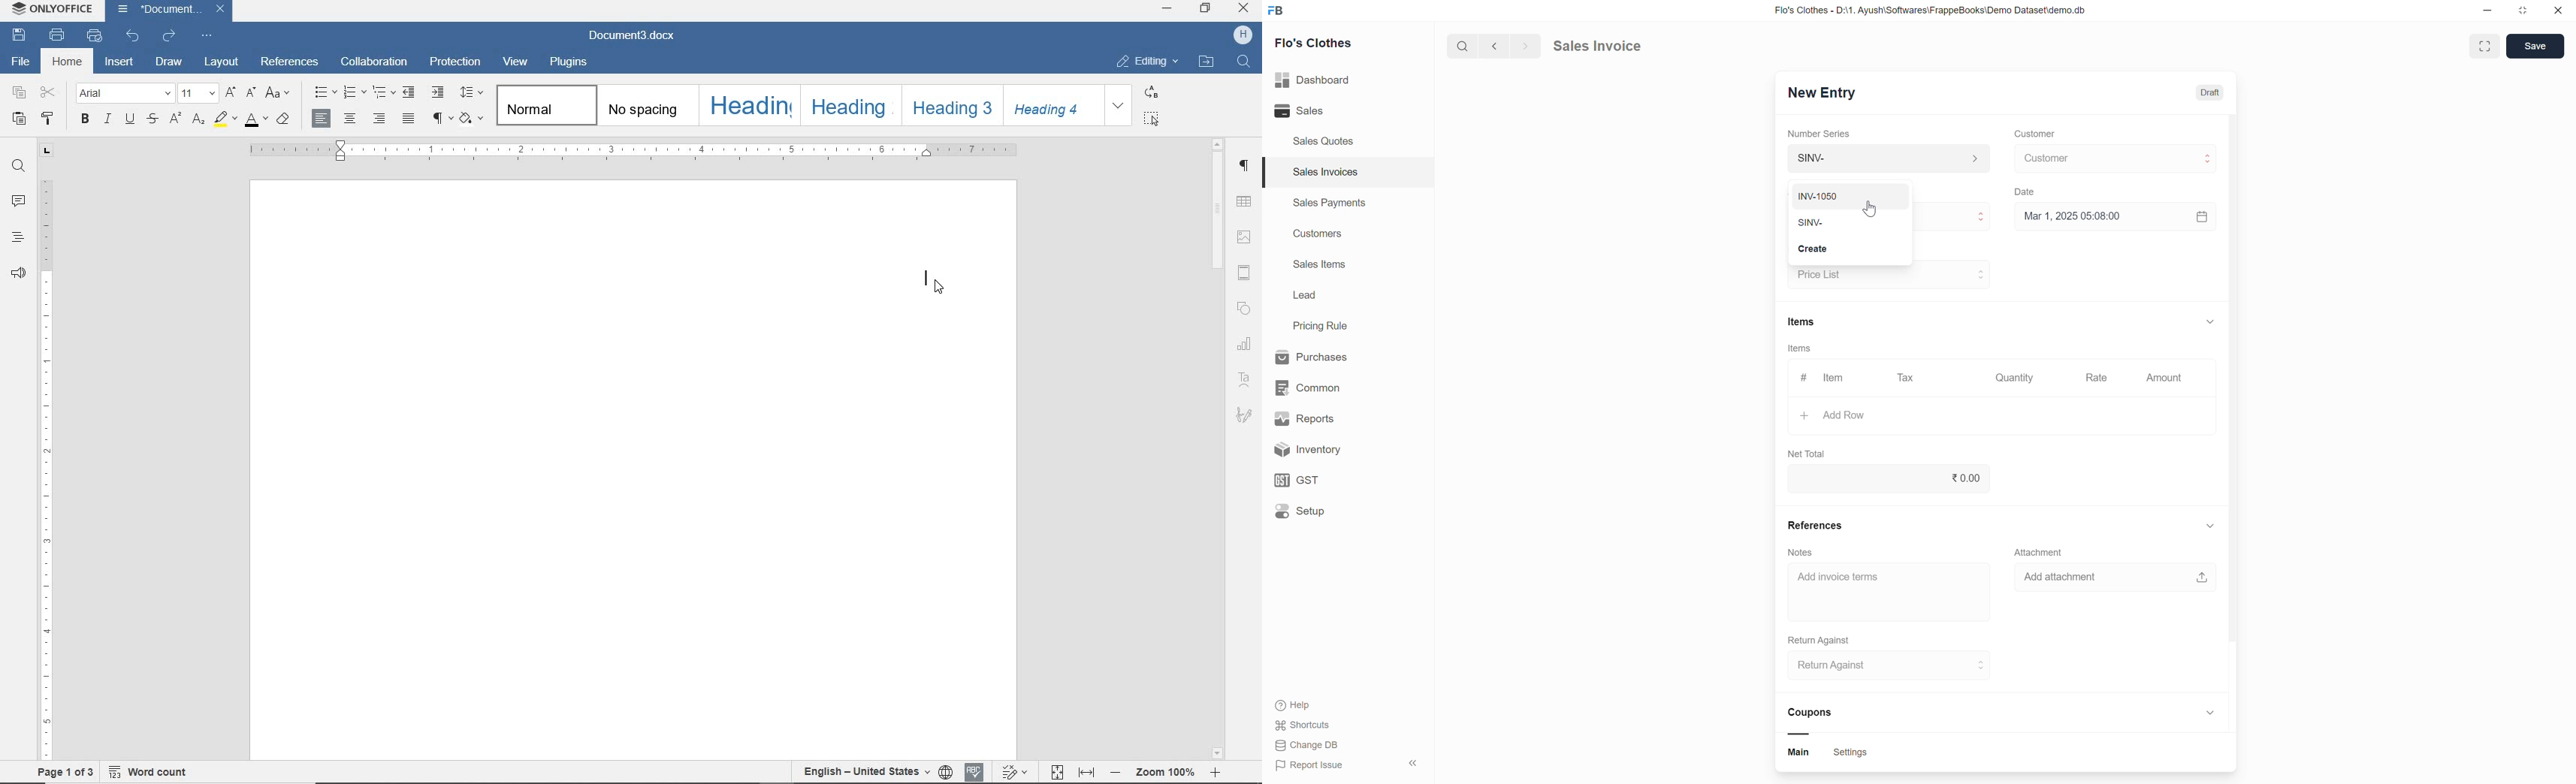 This screenshot has width=2576, height=784. Describe the element at coordinates (1805, 250) in the screenshot. I see `Price List` at that location.